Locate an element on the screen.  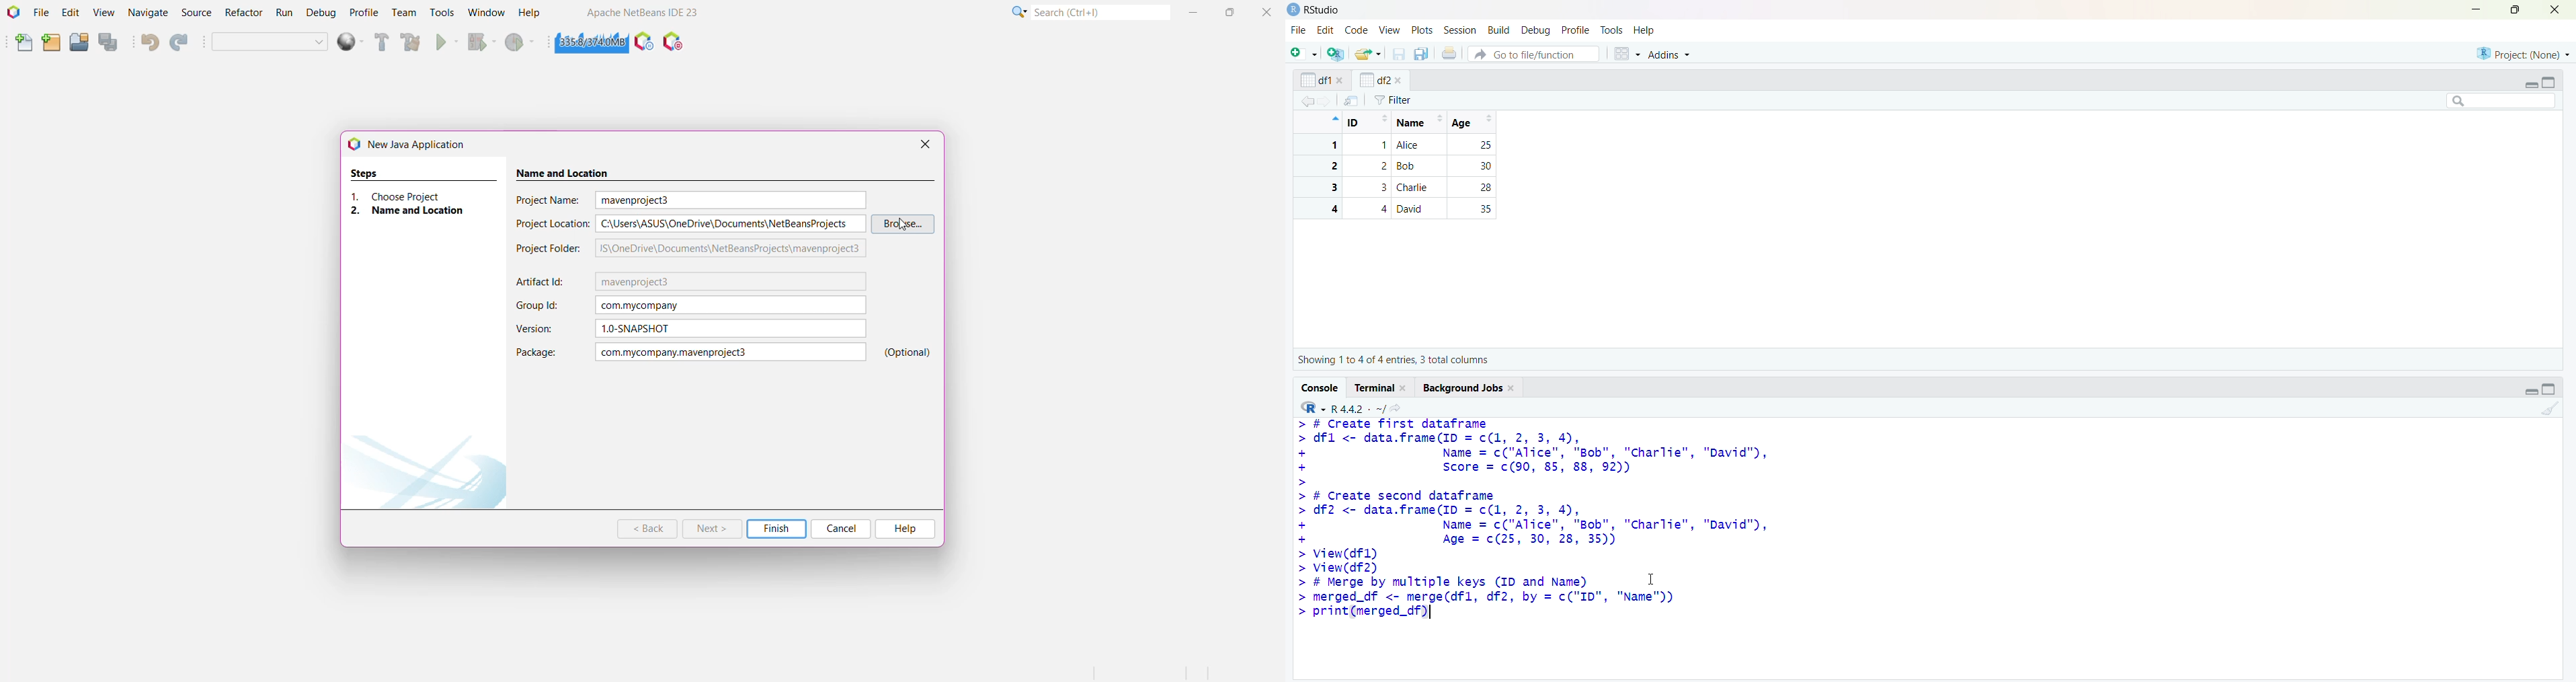
close is located at coordinates (1341, 80).